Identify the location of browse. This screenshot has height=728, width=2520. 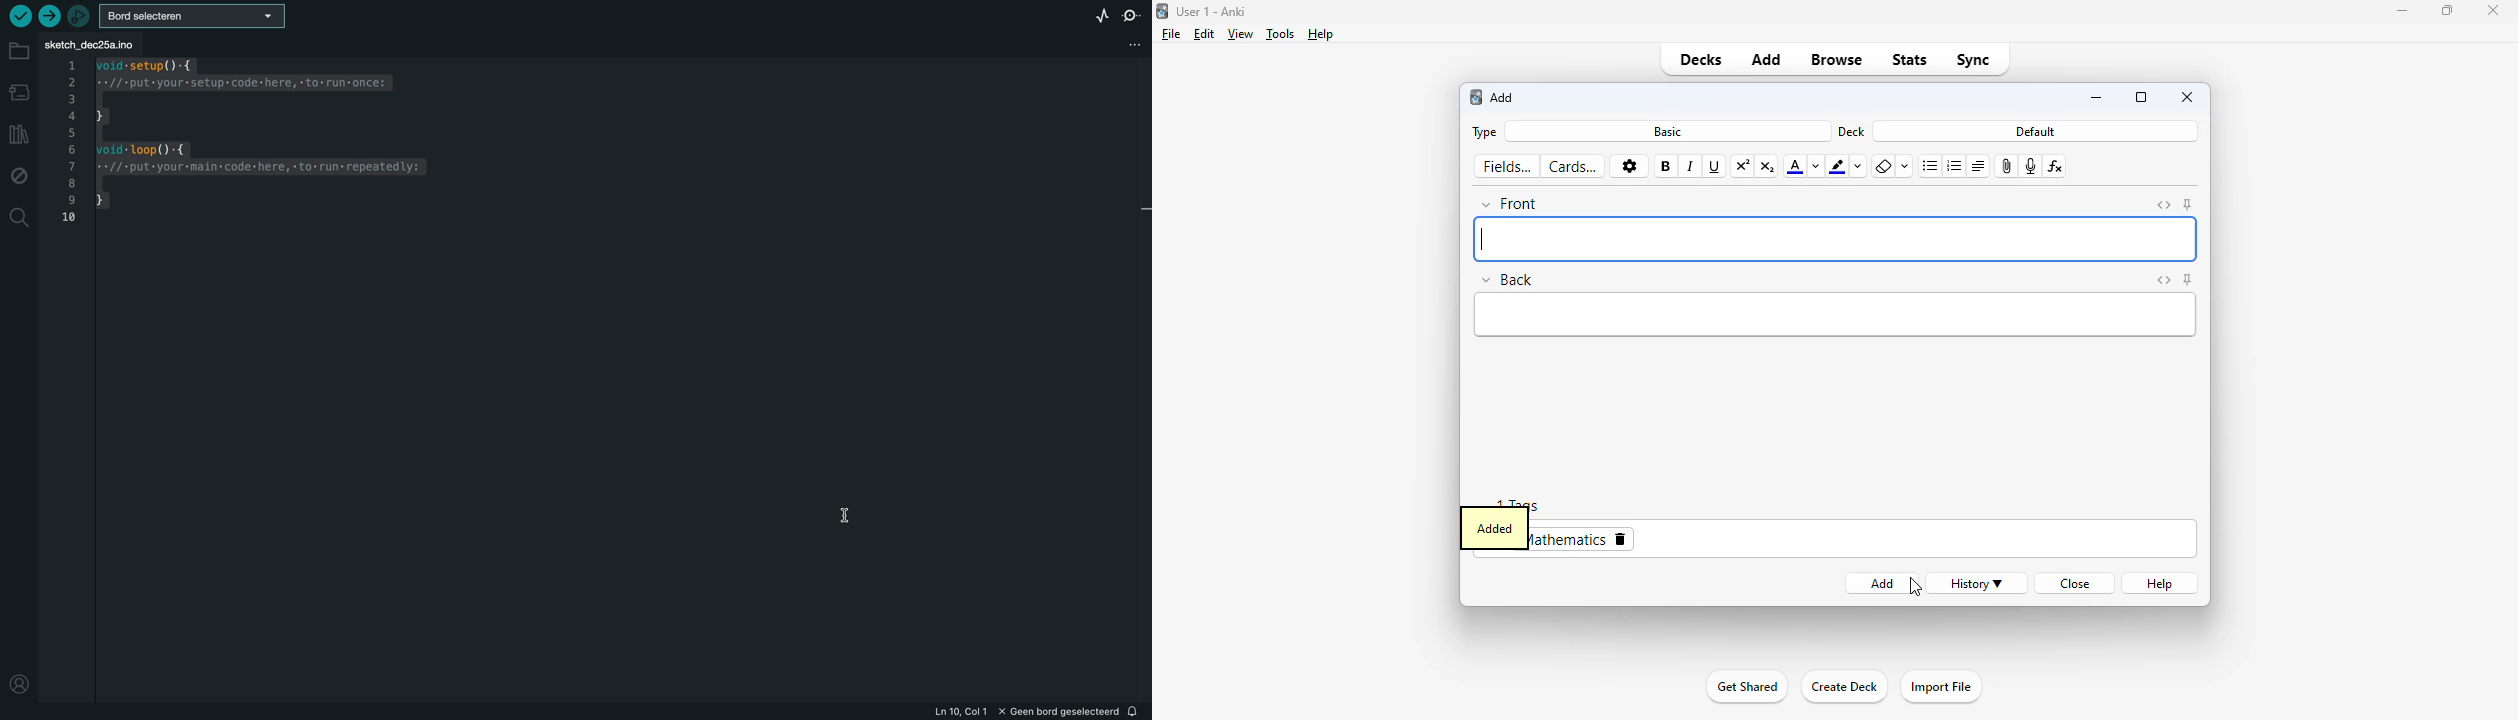
(1838, 59).